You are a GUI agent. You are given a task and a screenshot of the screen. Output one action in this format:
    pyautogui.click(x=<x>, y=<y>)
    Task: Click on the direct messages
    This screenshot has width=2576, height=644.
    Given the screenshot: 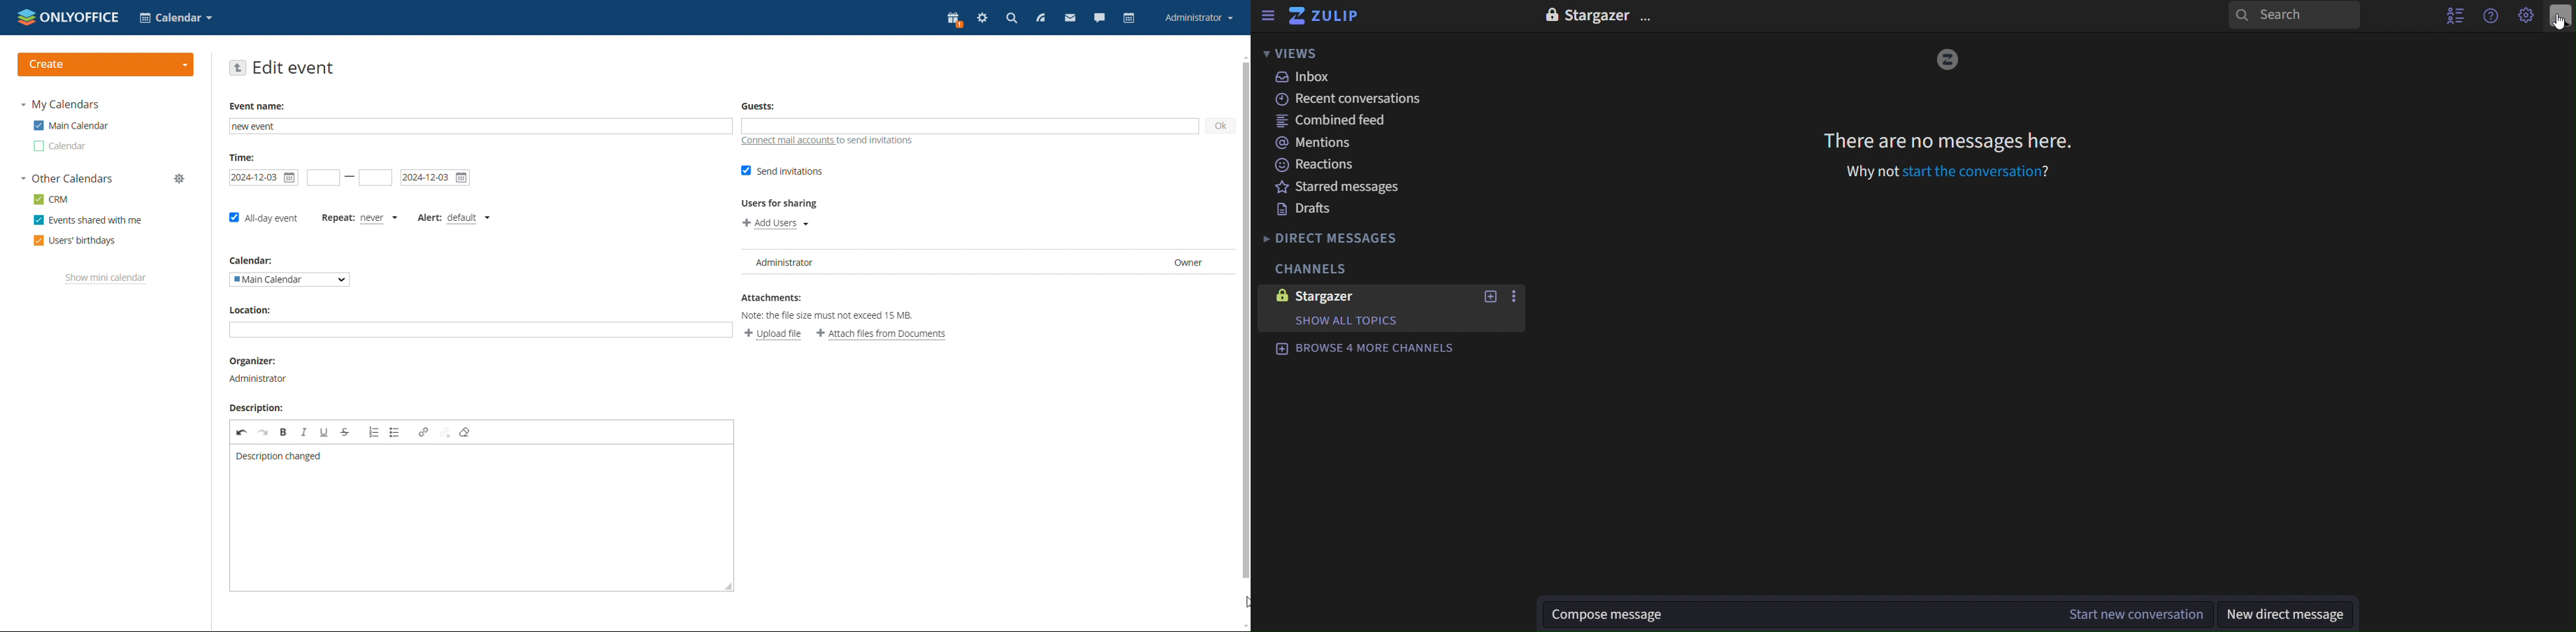 What is the action you would take?
    pyautogui.click(x=1337, y=237)
    